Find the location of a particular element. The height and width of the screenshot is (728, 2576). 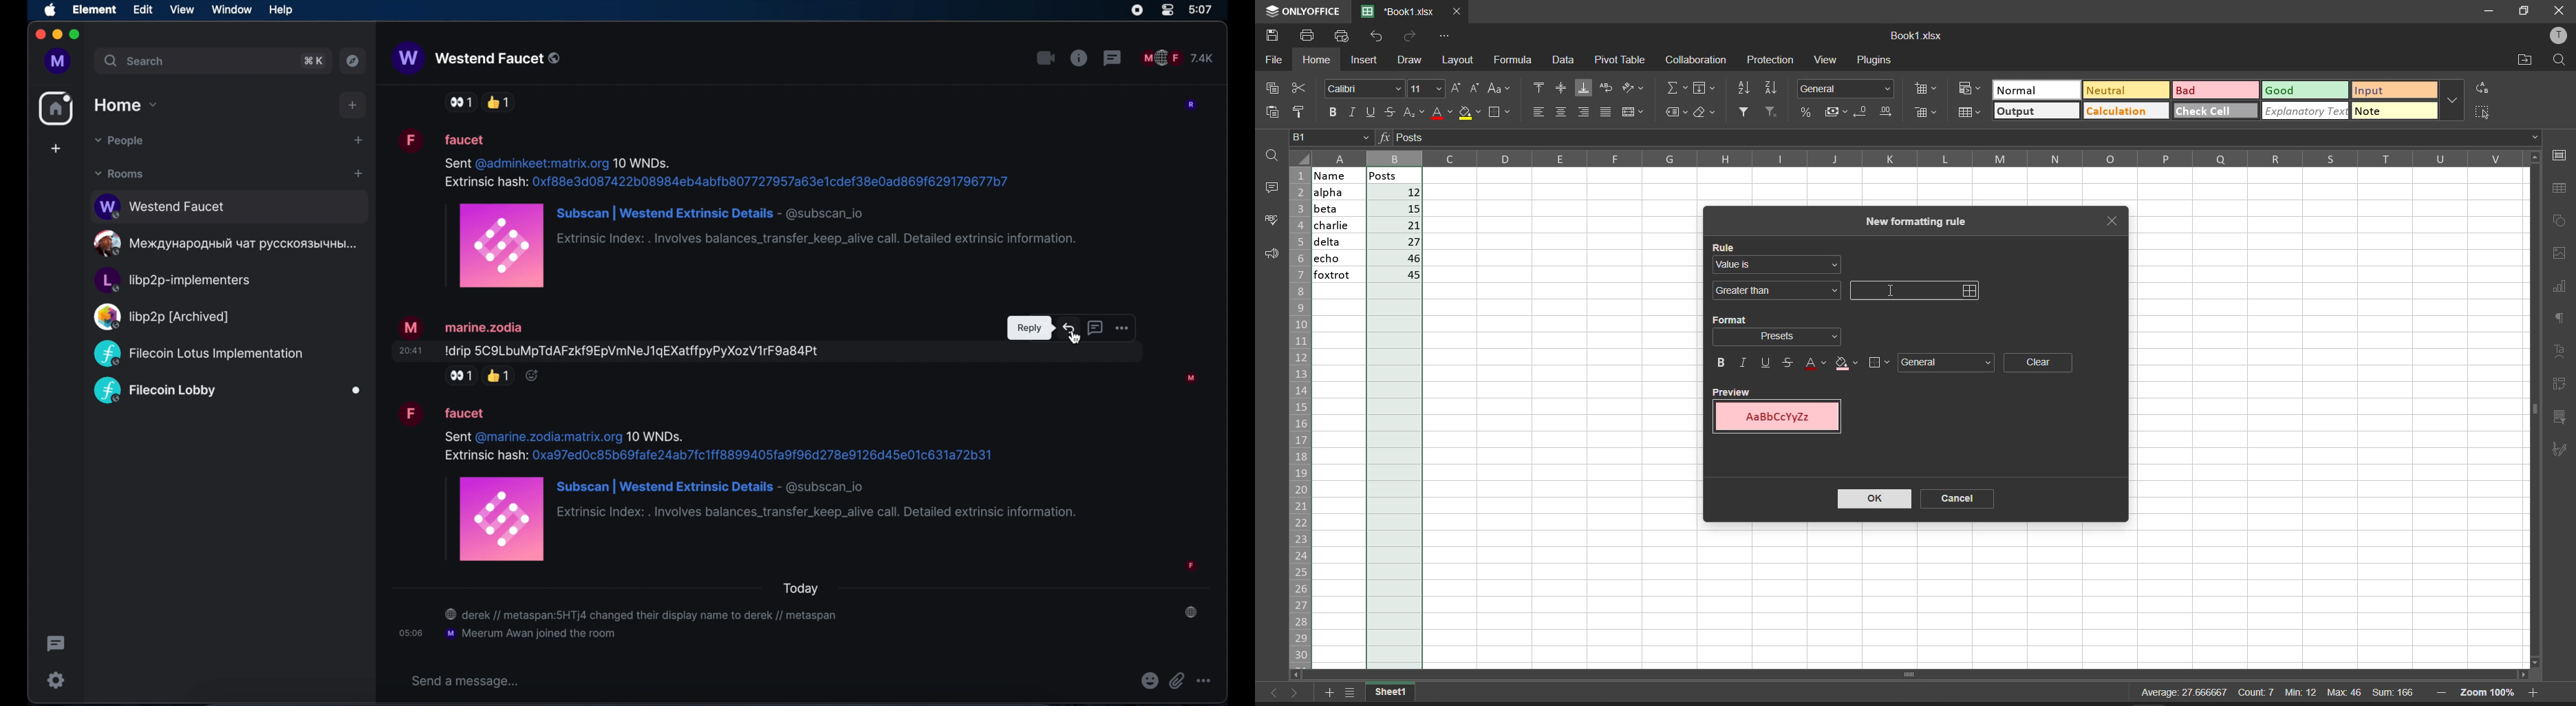

insert is located at coordinates (1365, 59).